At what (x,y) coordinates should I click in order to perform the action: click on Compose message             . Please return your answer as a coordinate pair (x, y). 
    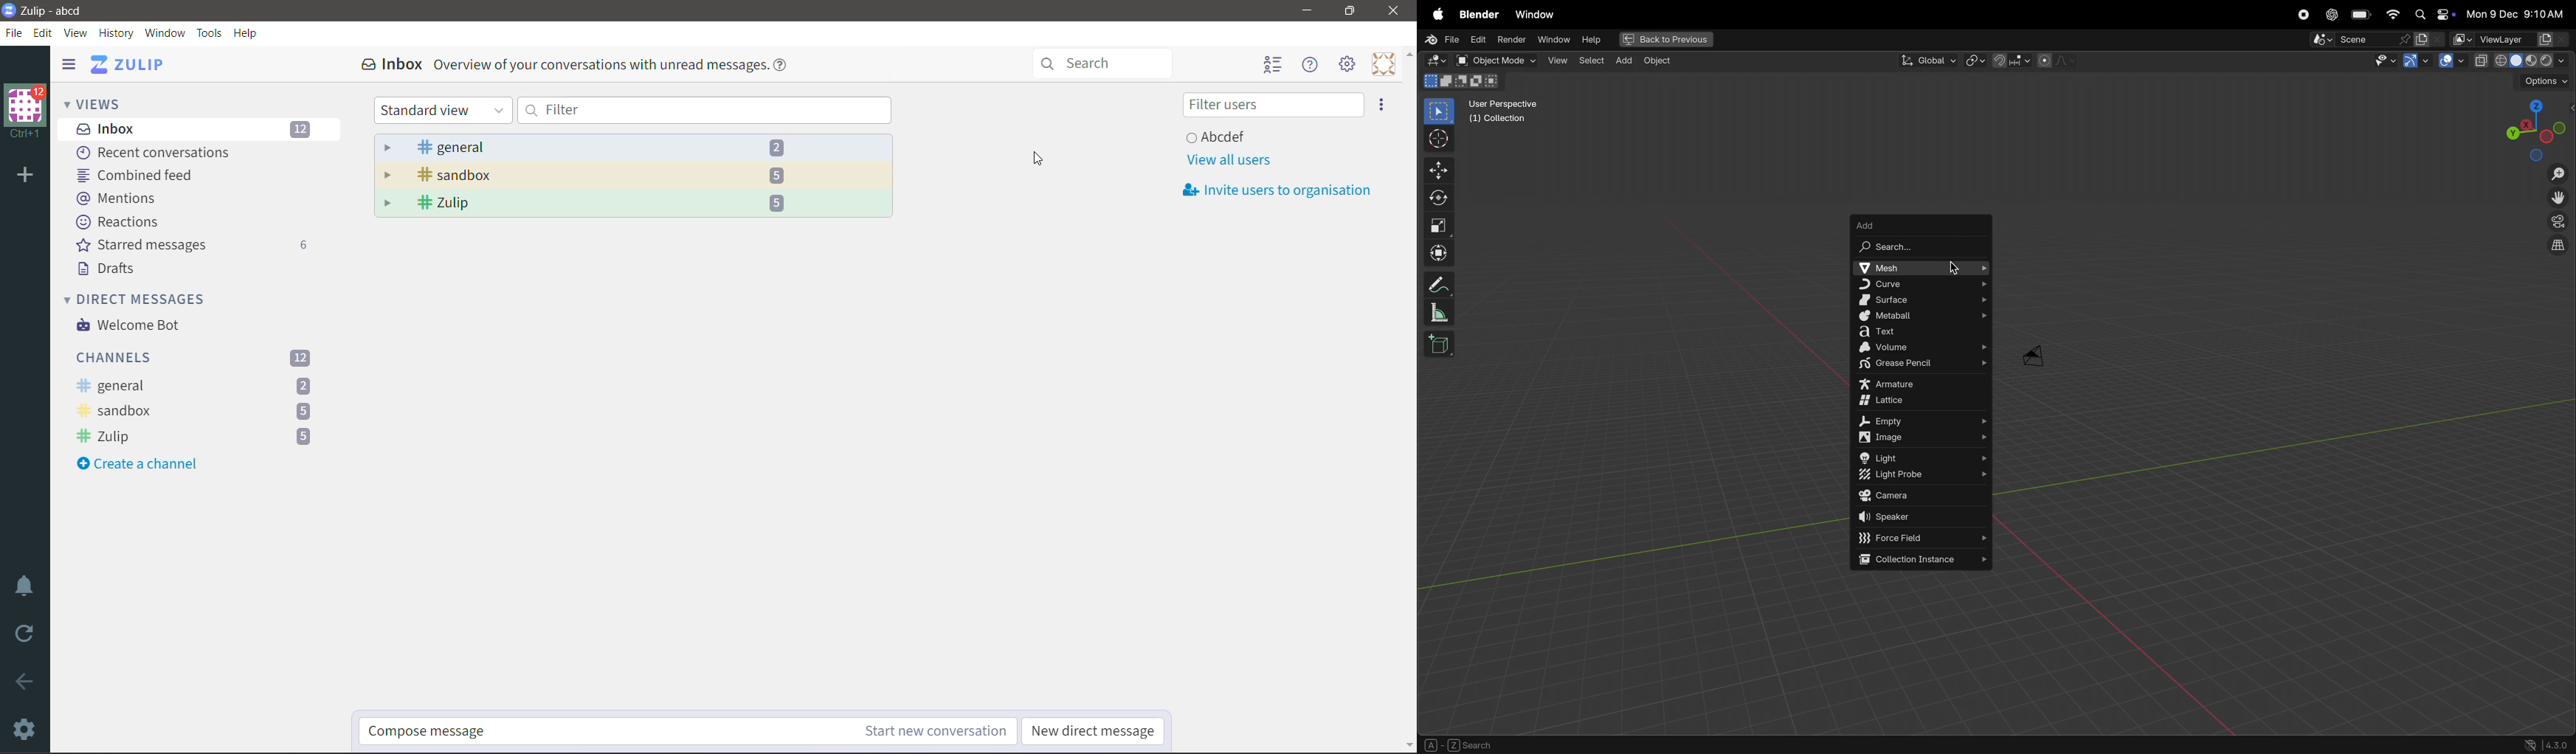
    Looking at the image, I should click on (564, 733).